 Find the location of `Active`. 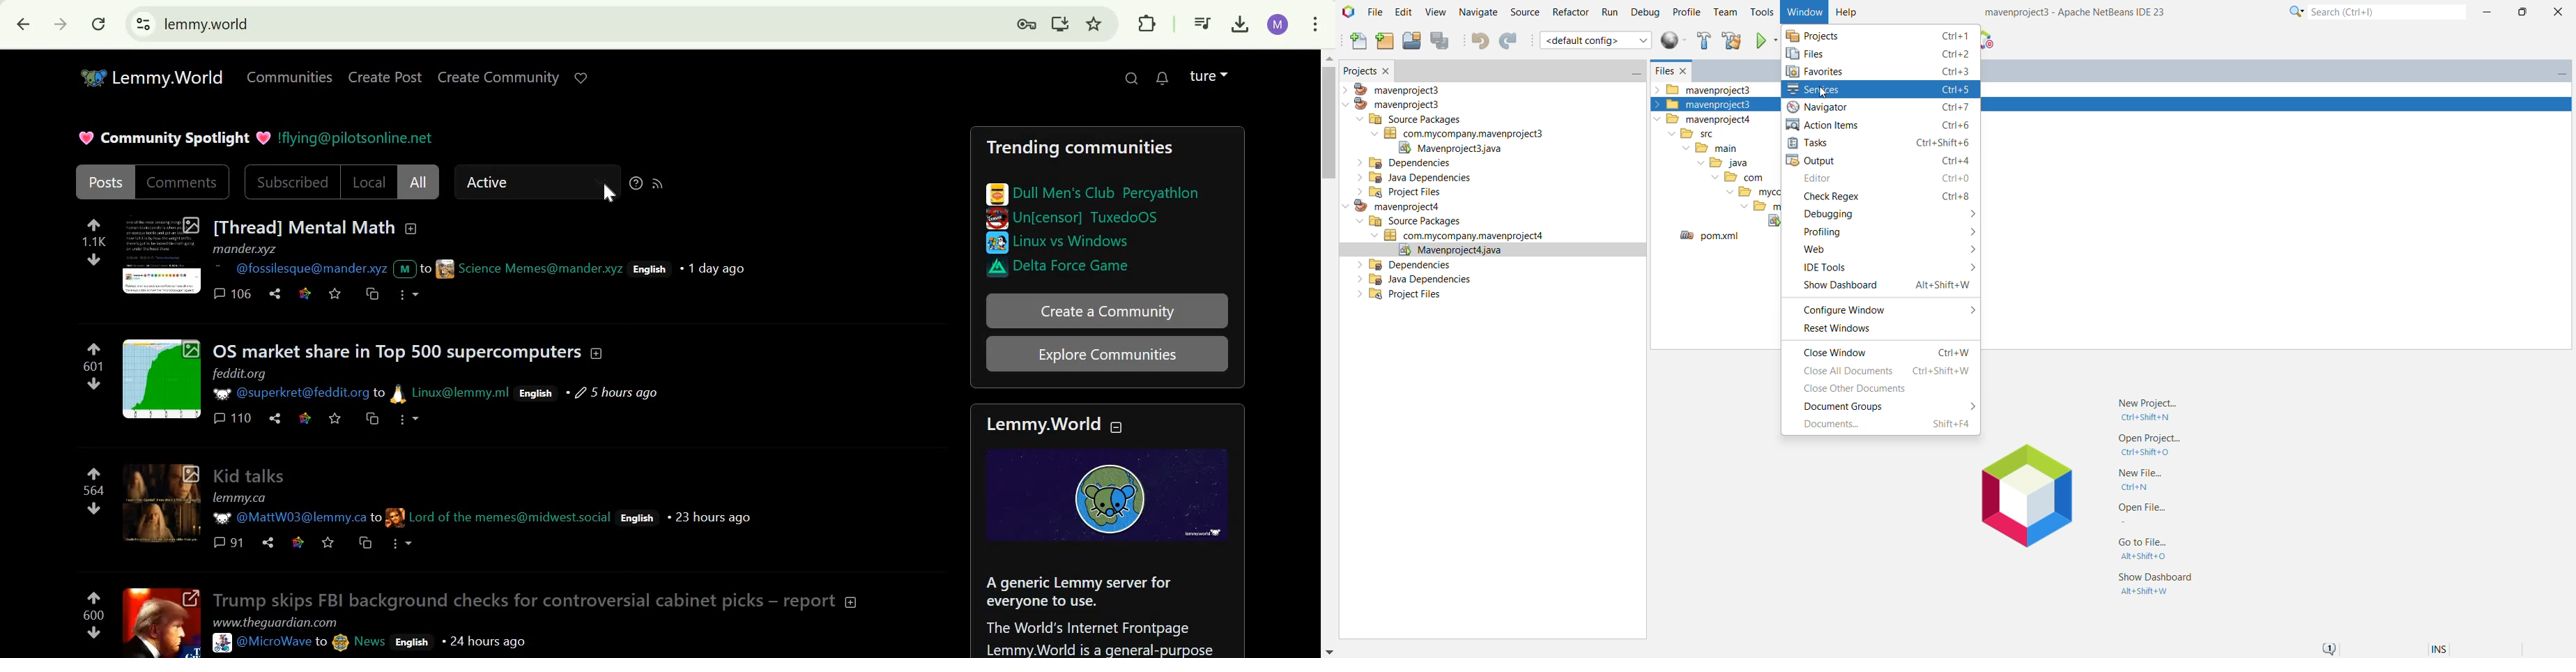

Active is located at coordinates (492, 183).